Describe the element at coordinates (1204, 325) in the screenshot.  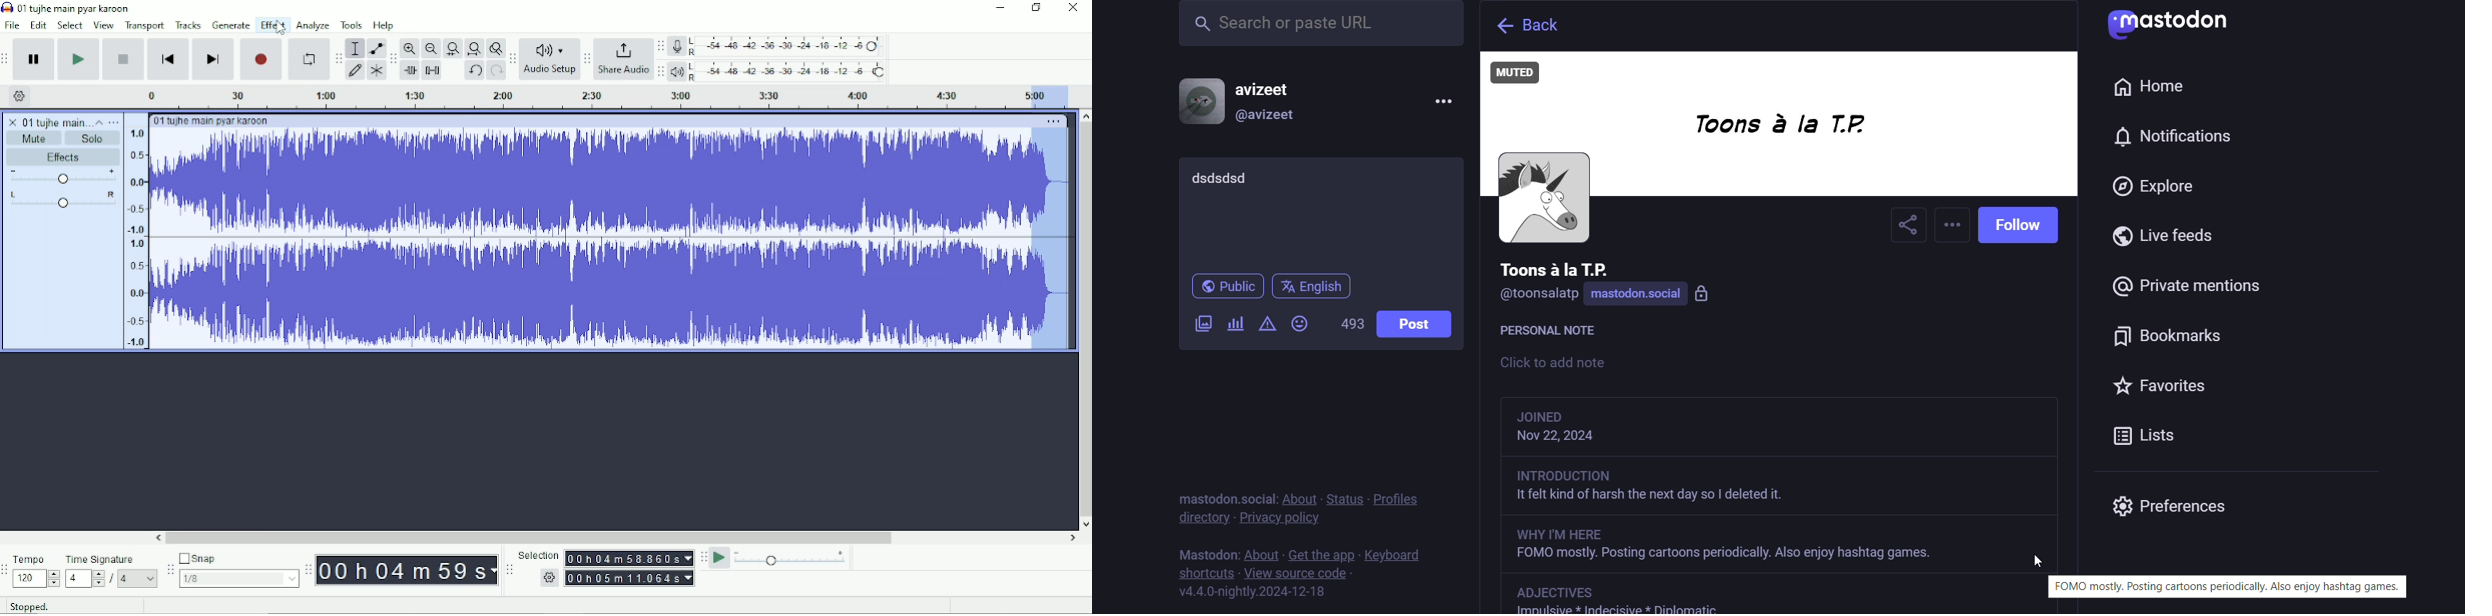
I see `add a image` at that location.